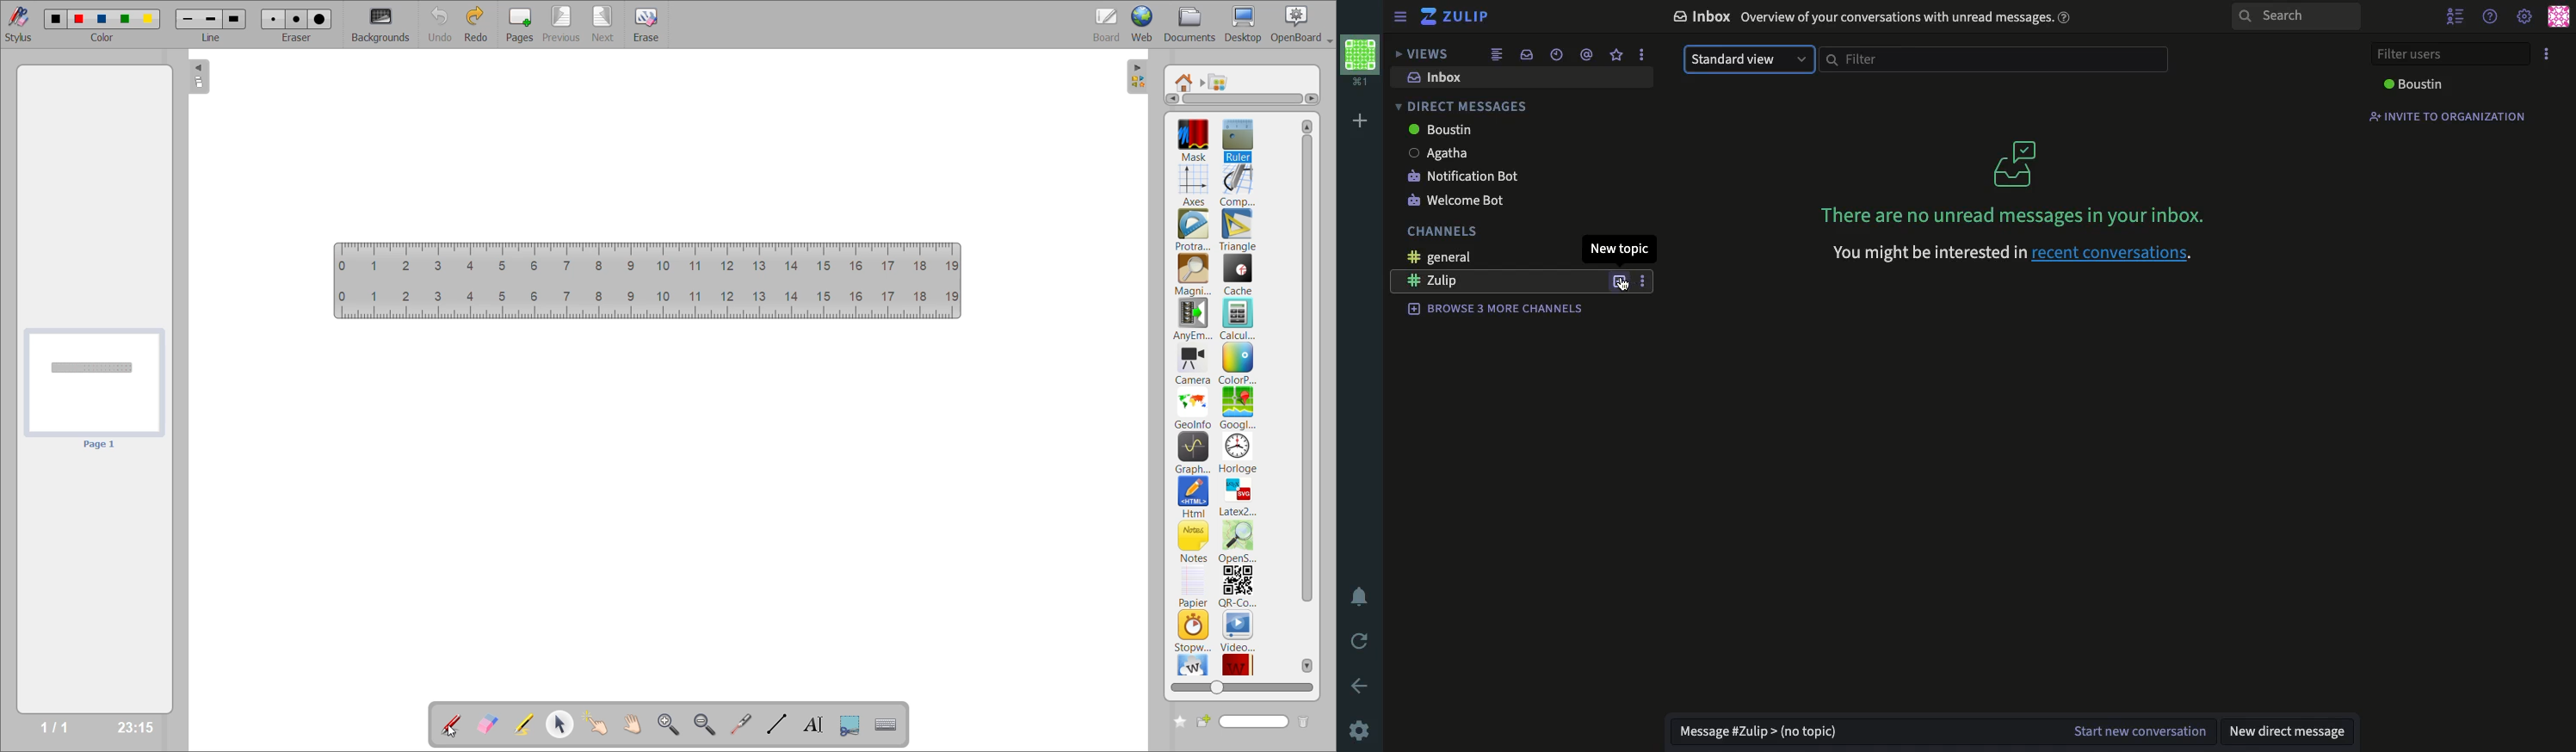 The width and height of the screenshot is (2576, 756). Describe the element at coordinates (648, 281) in the screenshot. I see `ruler` at that location.